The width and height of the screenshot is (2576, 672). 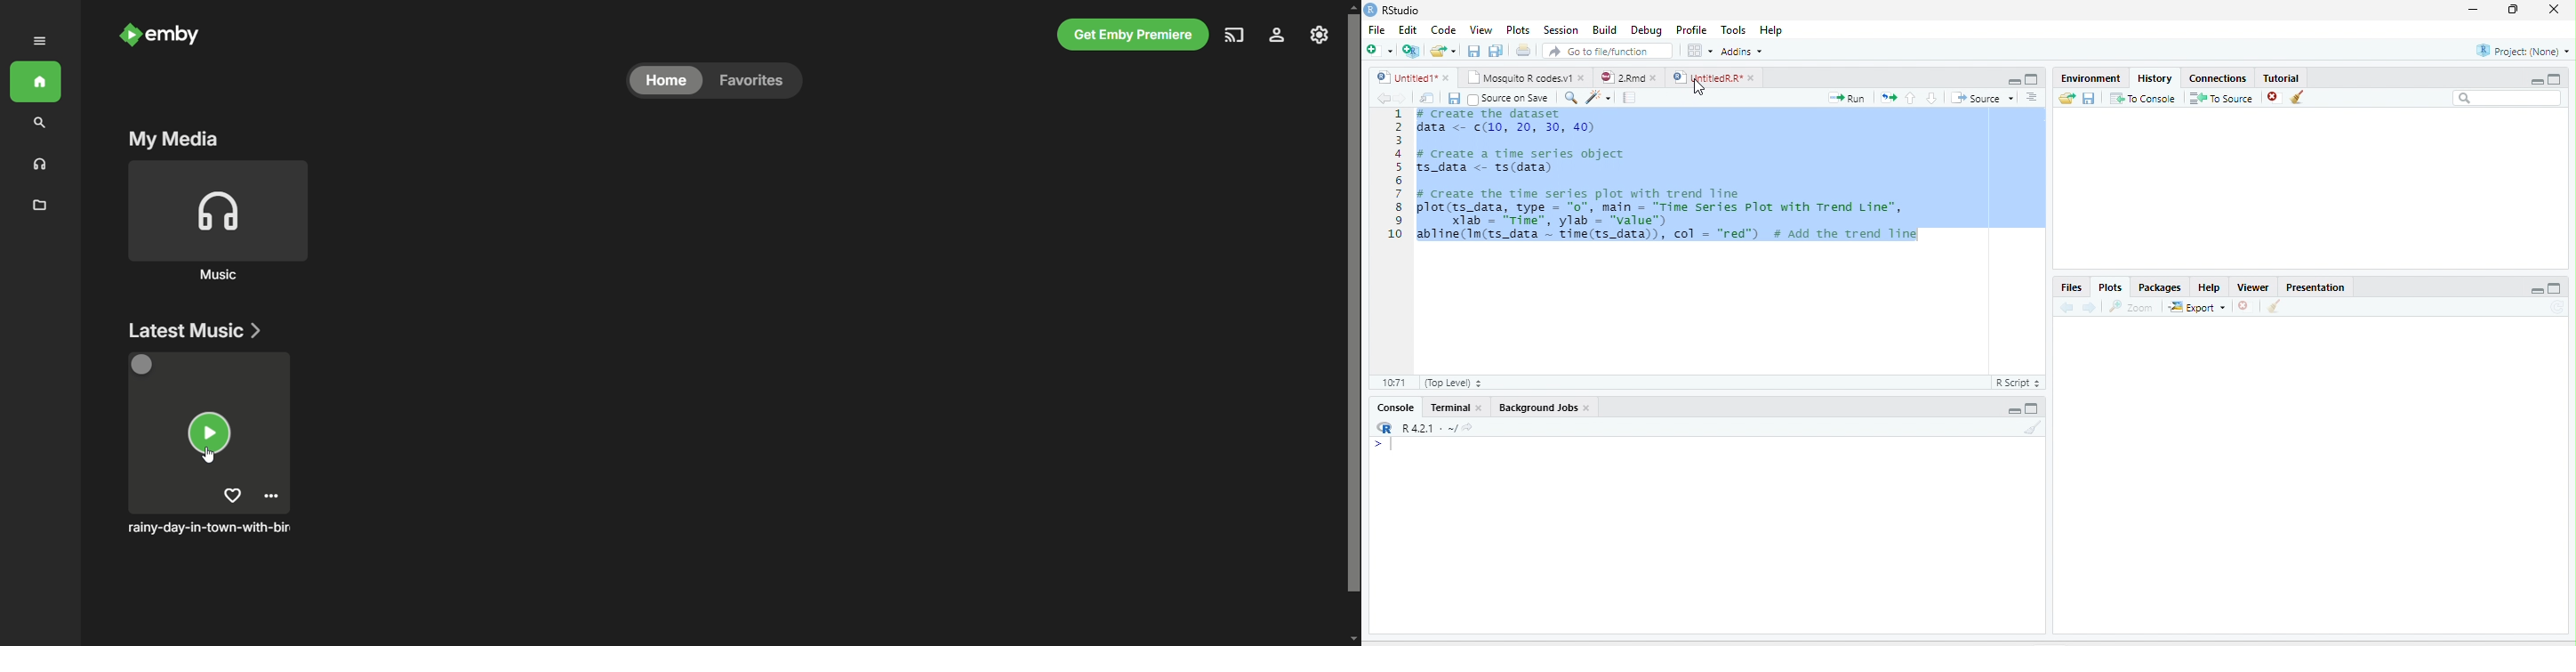 I want to click on Remove the selected history entries, so click(x=2274, y=97).